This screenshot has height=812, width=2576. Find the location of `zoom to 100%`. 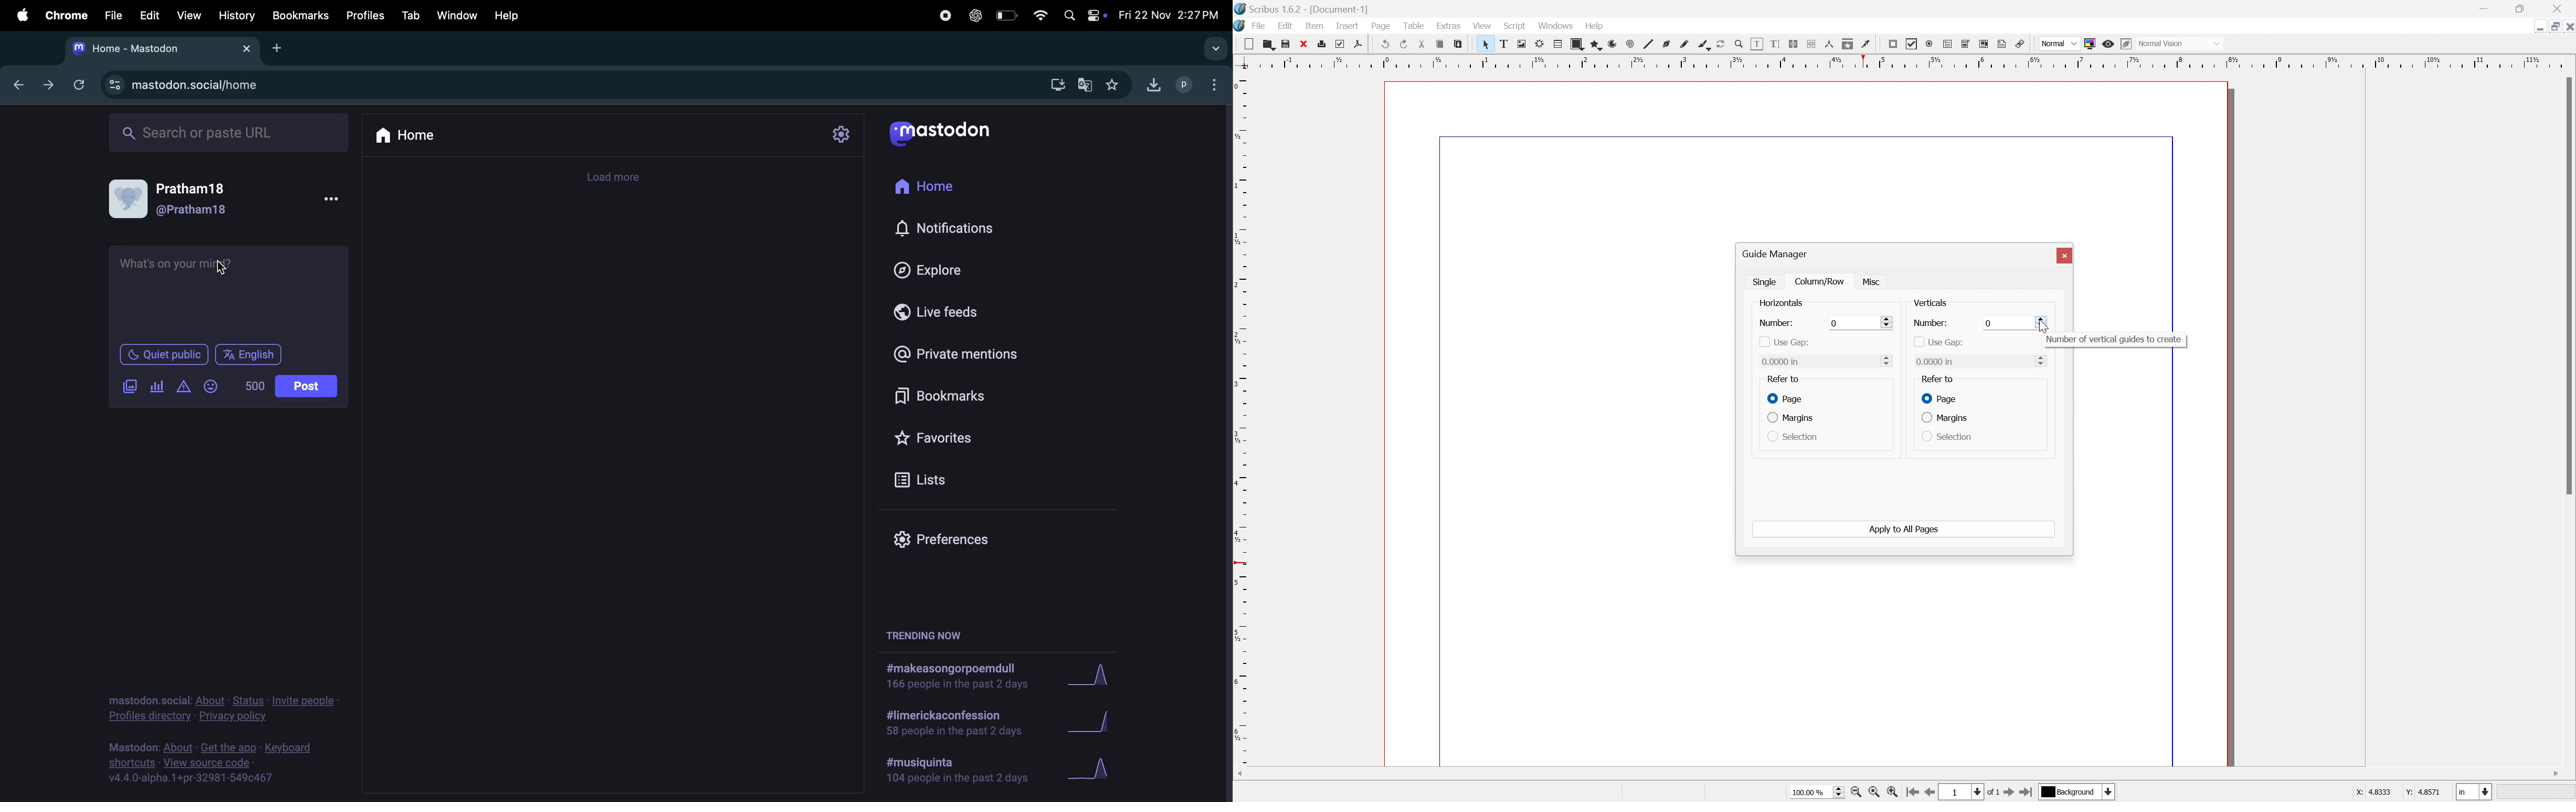

zoom to 100% is located at coordinates (1855, 793).